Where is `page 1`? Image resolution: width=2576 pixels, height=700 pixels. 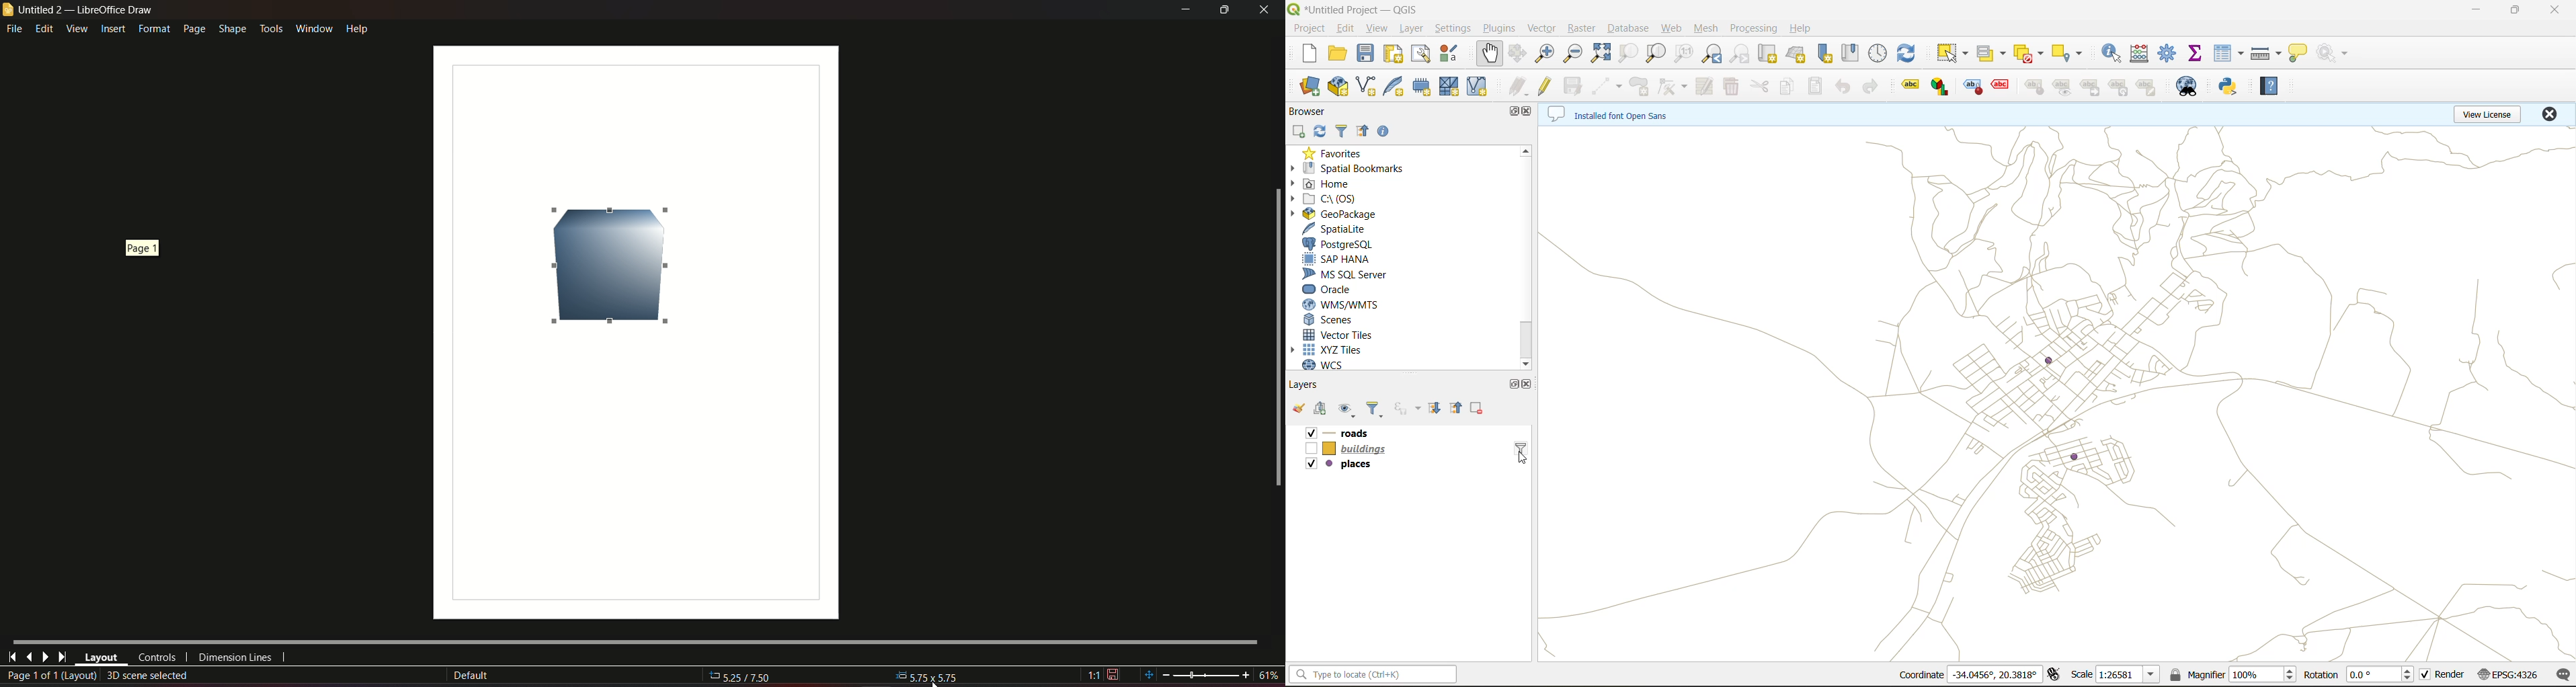
page 1 is located at coordinates (138, 248).